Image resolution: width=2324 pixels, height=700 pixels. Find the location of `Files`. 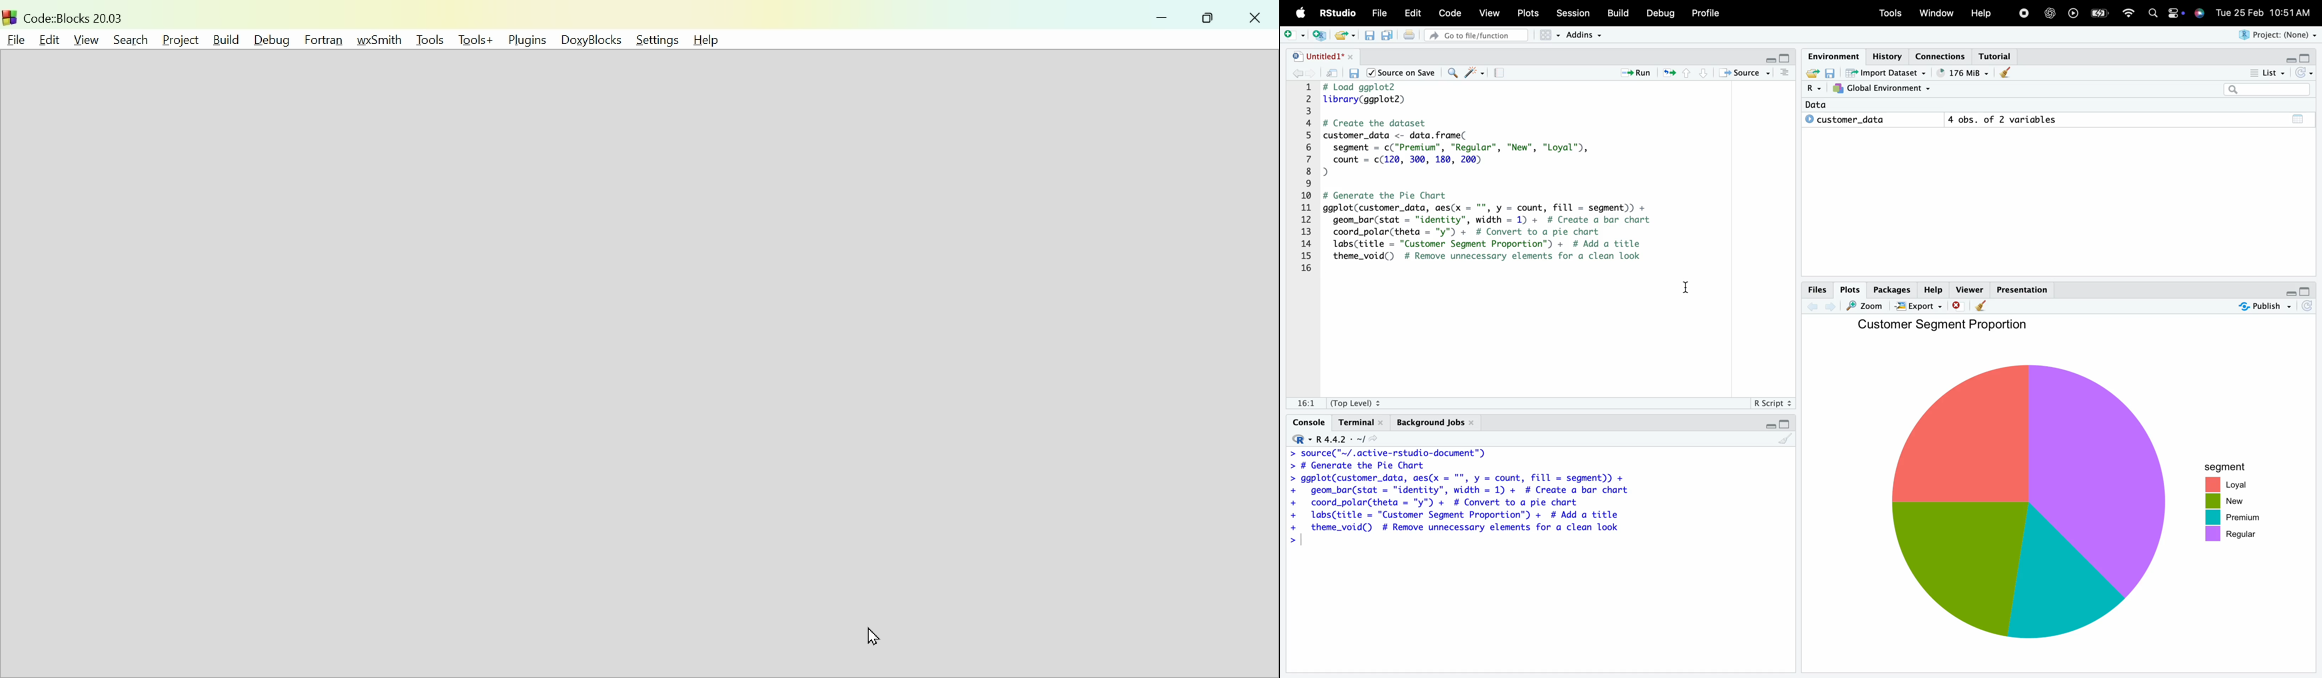

Files is located at coordinates (1817, 291).